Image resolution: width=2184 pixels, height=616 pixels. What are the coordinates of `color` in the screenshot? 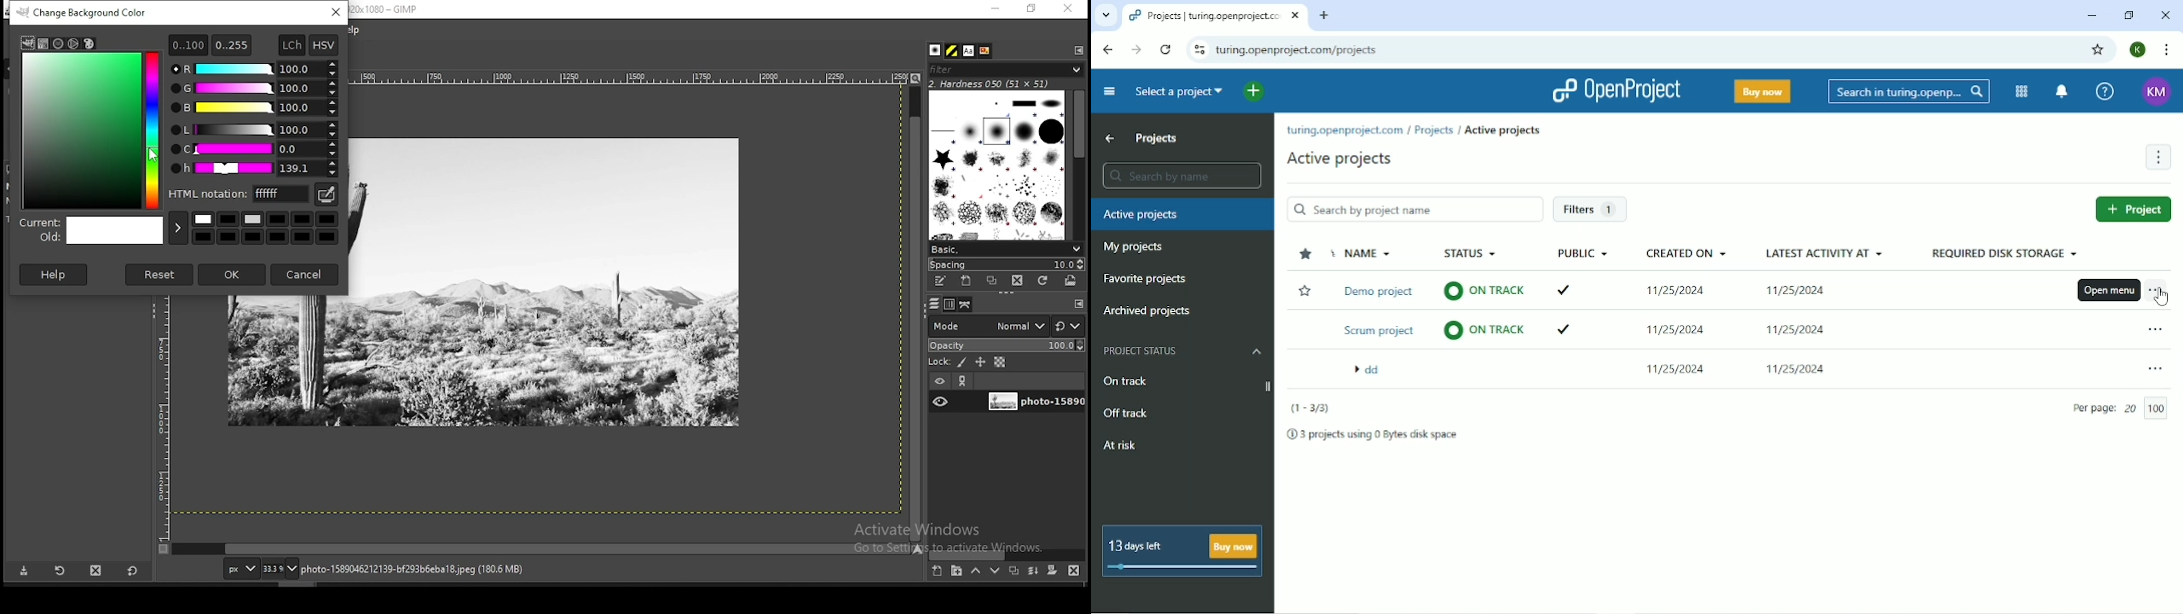 It's located at (268, 226).